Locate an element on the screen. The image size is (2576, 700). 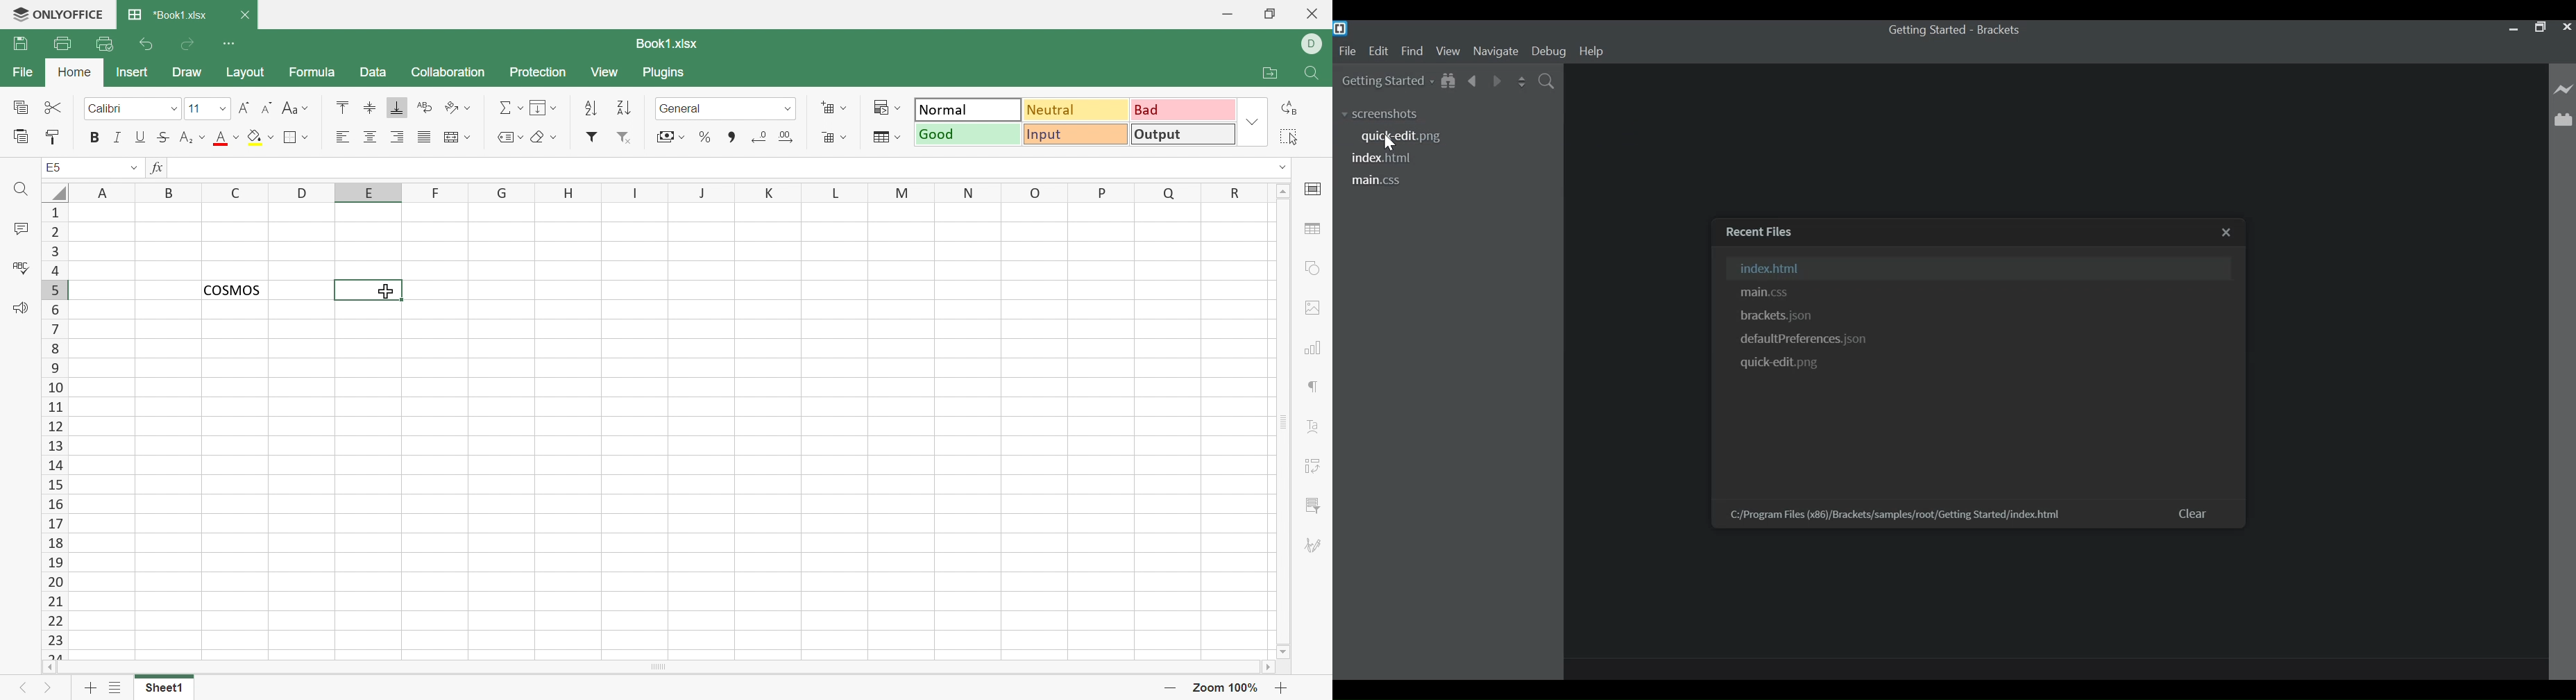
Comments is located at coordinates (19, 228).